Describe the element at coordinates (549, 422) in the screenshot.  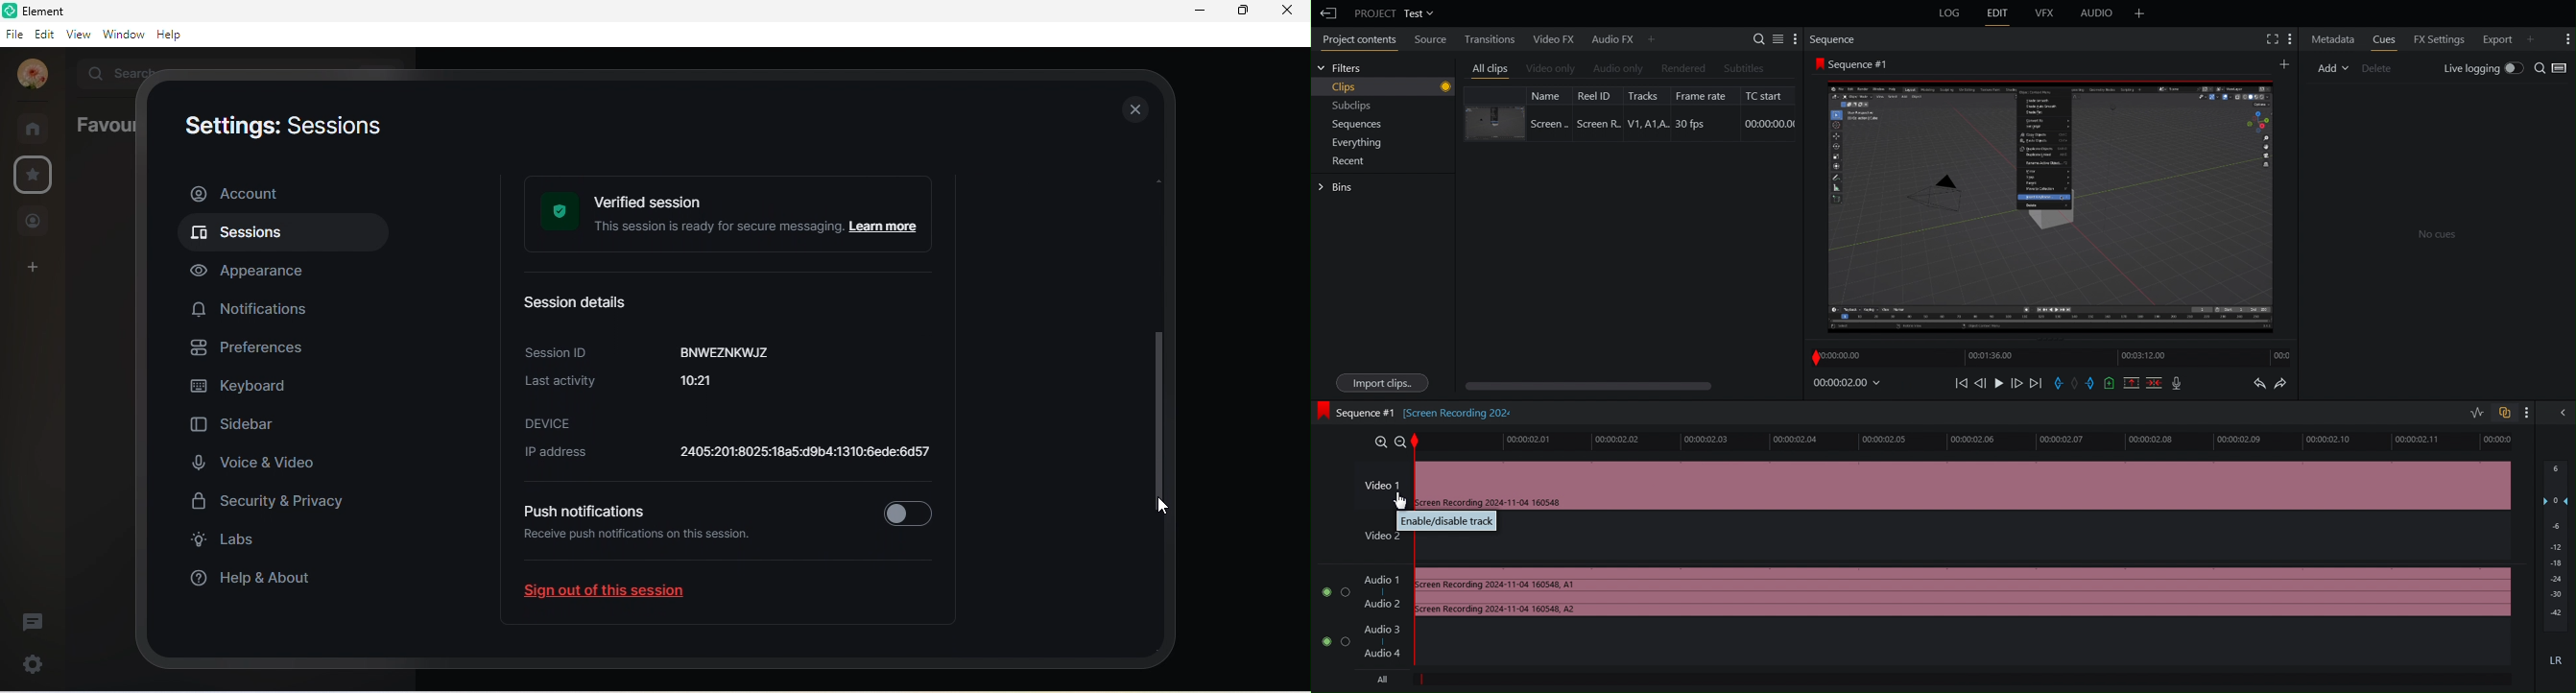
I see `device` at that location.